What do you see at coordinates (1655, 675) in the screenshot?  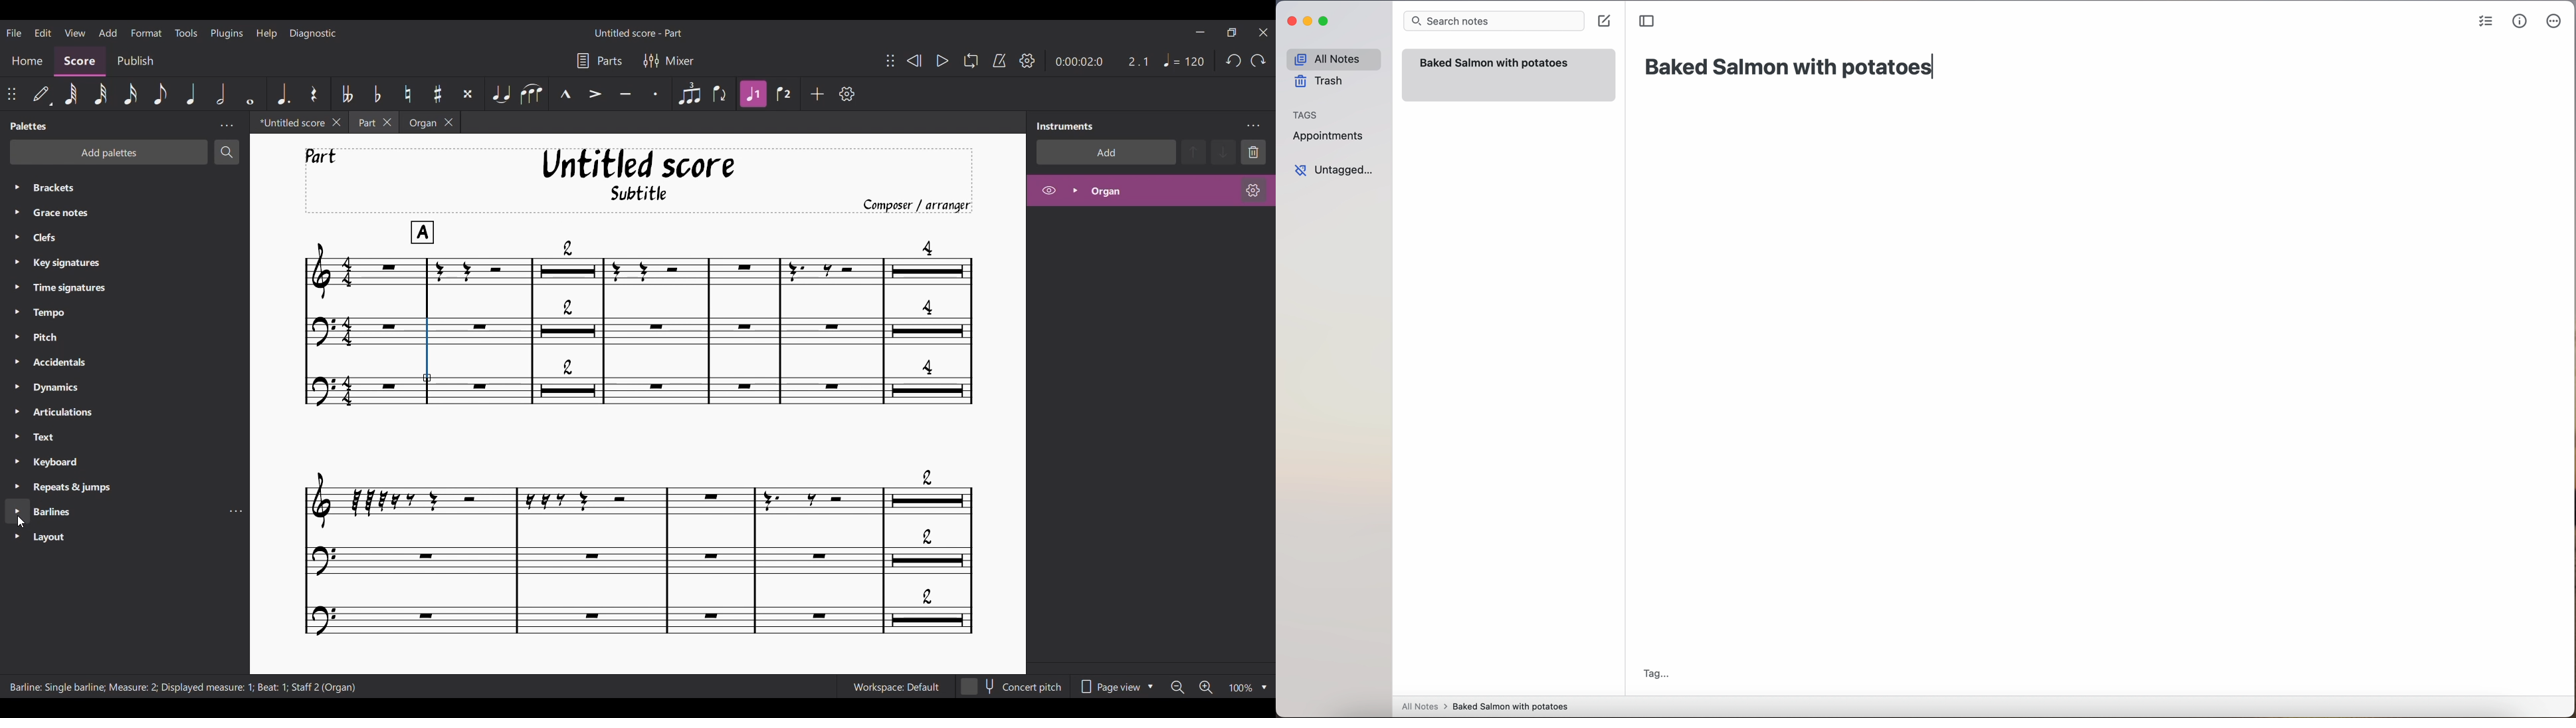 I see `tag` at bounding box center [1655, 675].